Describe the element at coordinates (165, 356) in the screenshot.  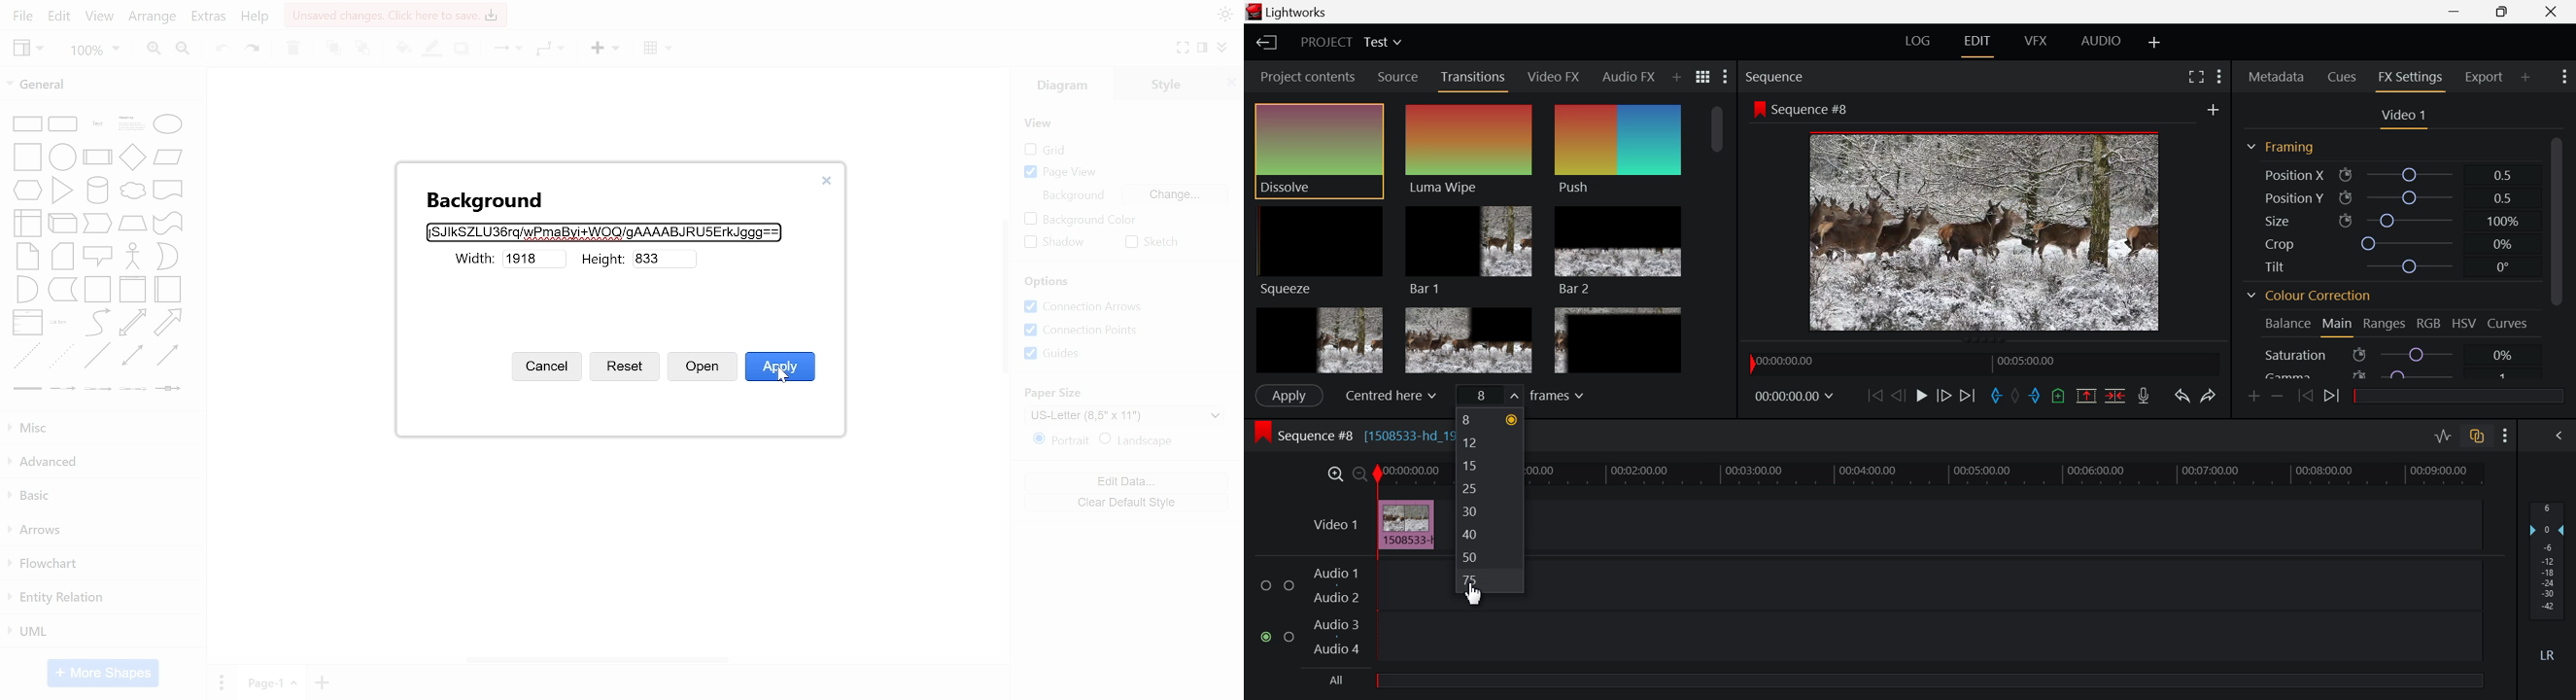
I see `general shapes` at that location.